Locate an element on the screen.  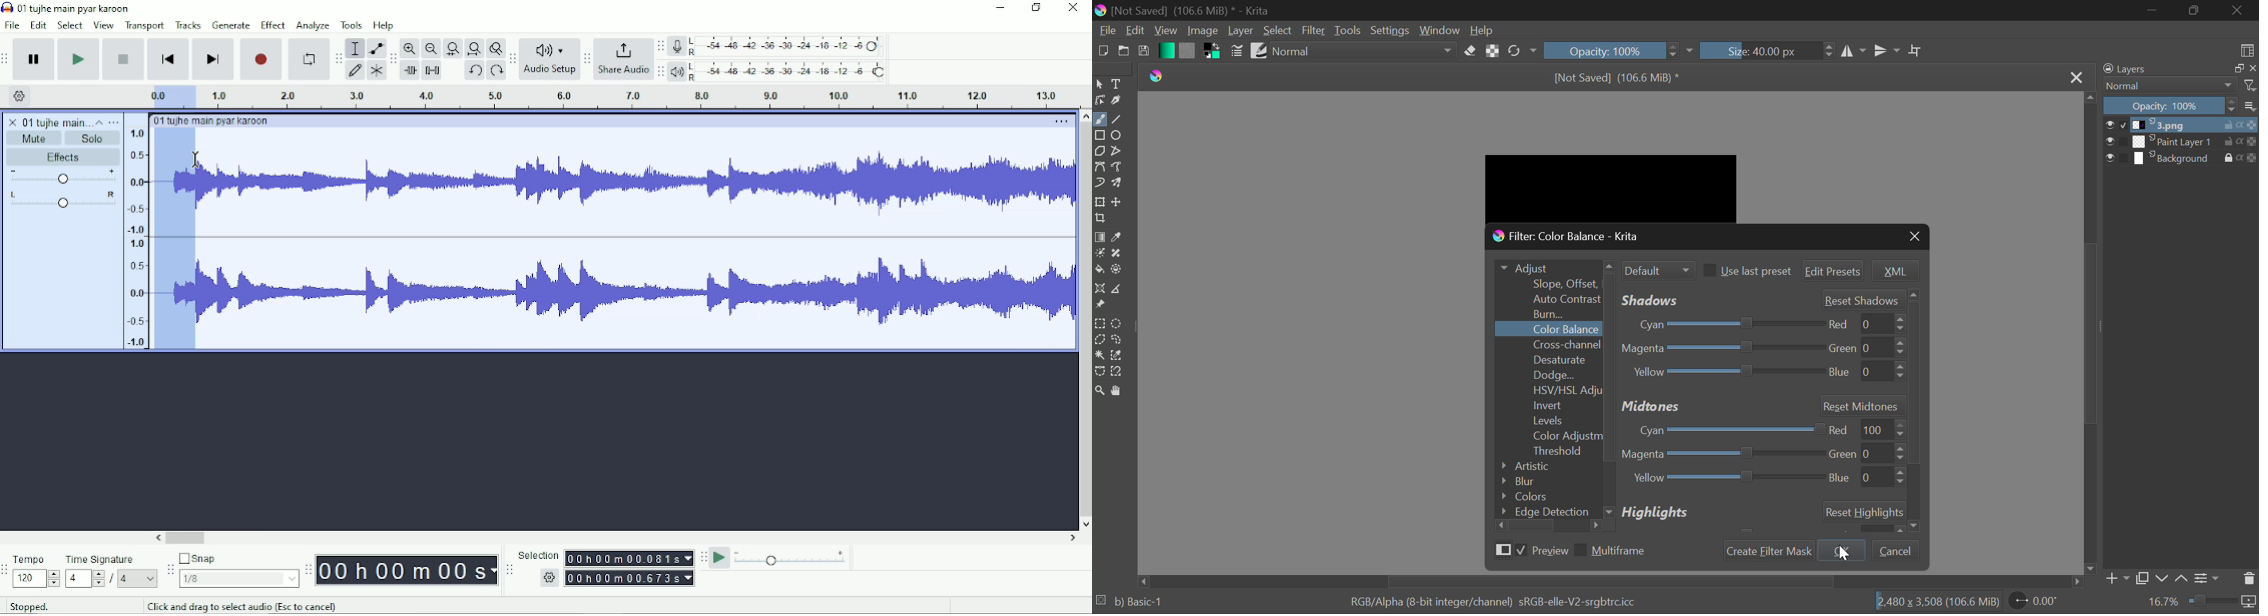
Multibrush Tool is located at coordinates (1121, 184).